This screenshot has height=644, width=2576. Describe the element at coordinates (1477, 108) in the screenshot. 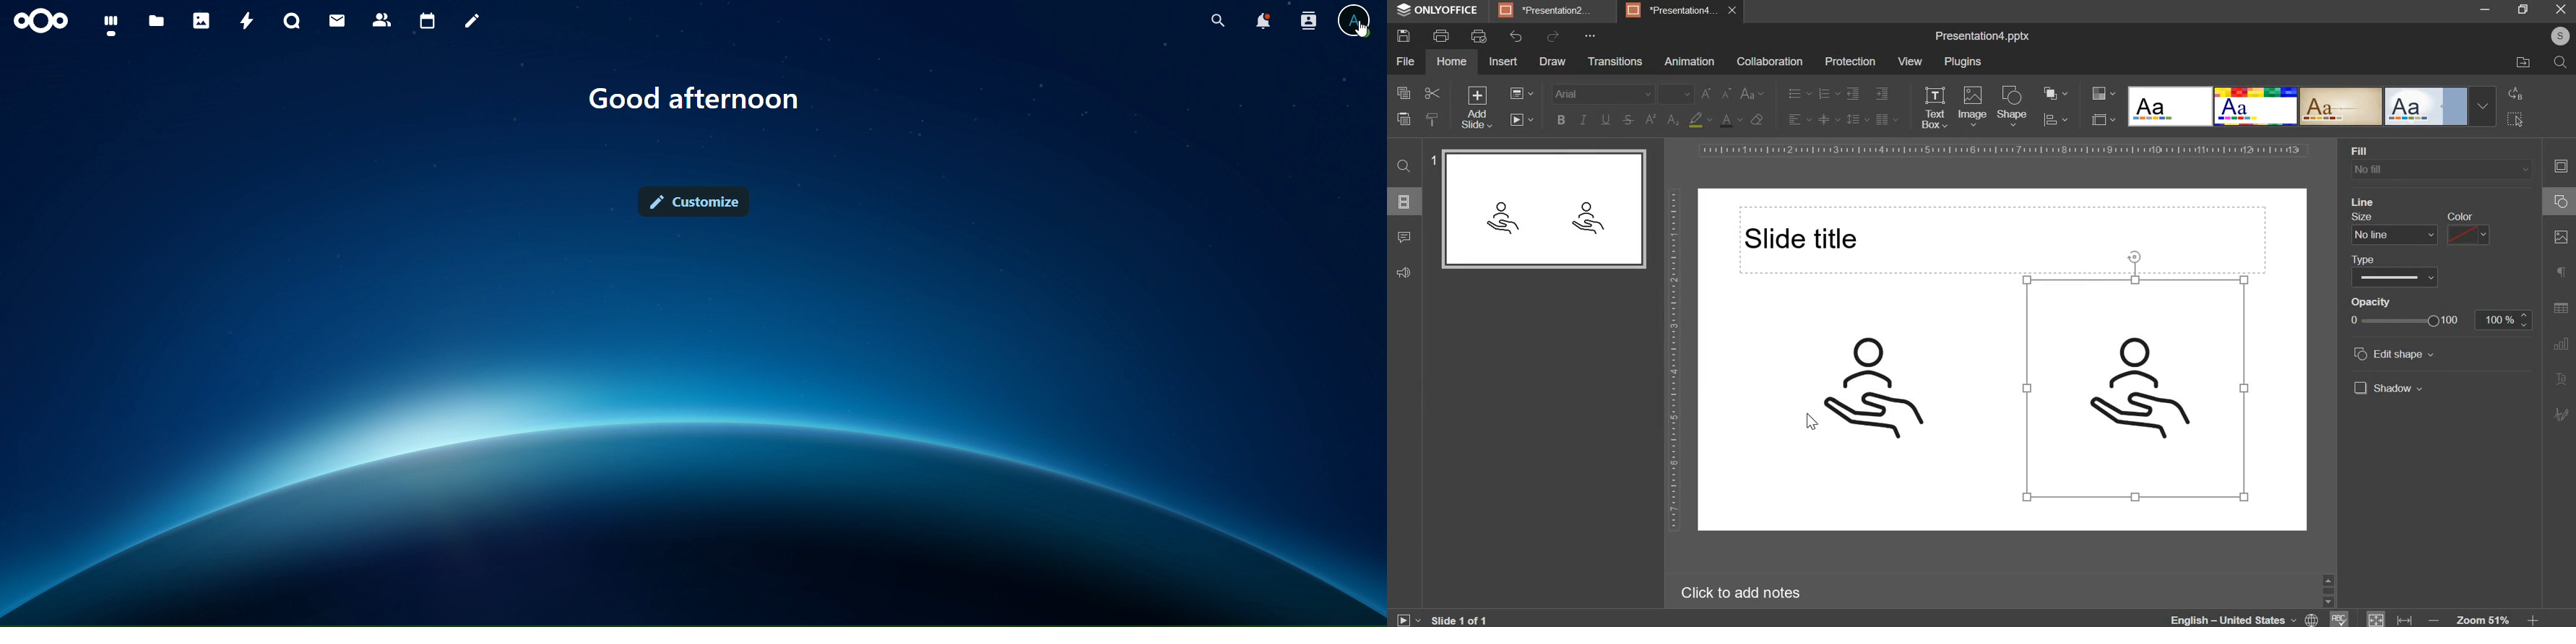

I see `add slide` at that location.